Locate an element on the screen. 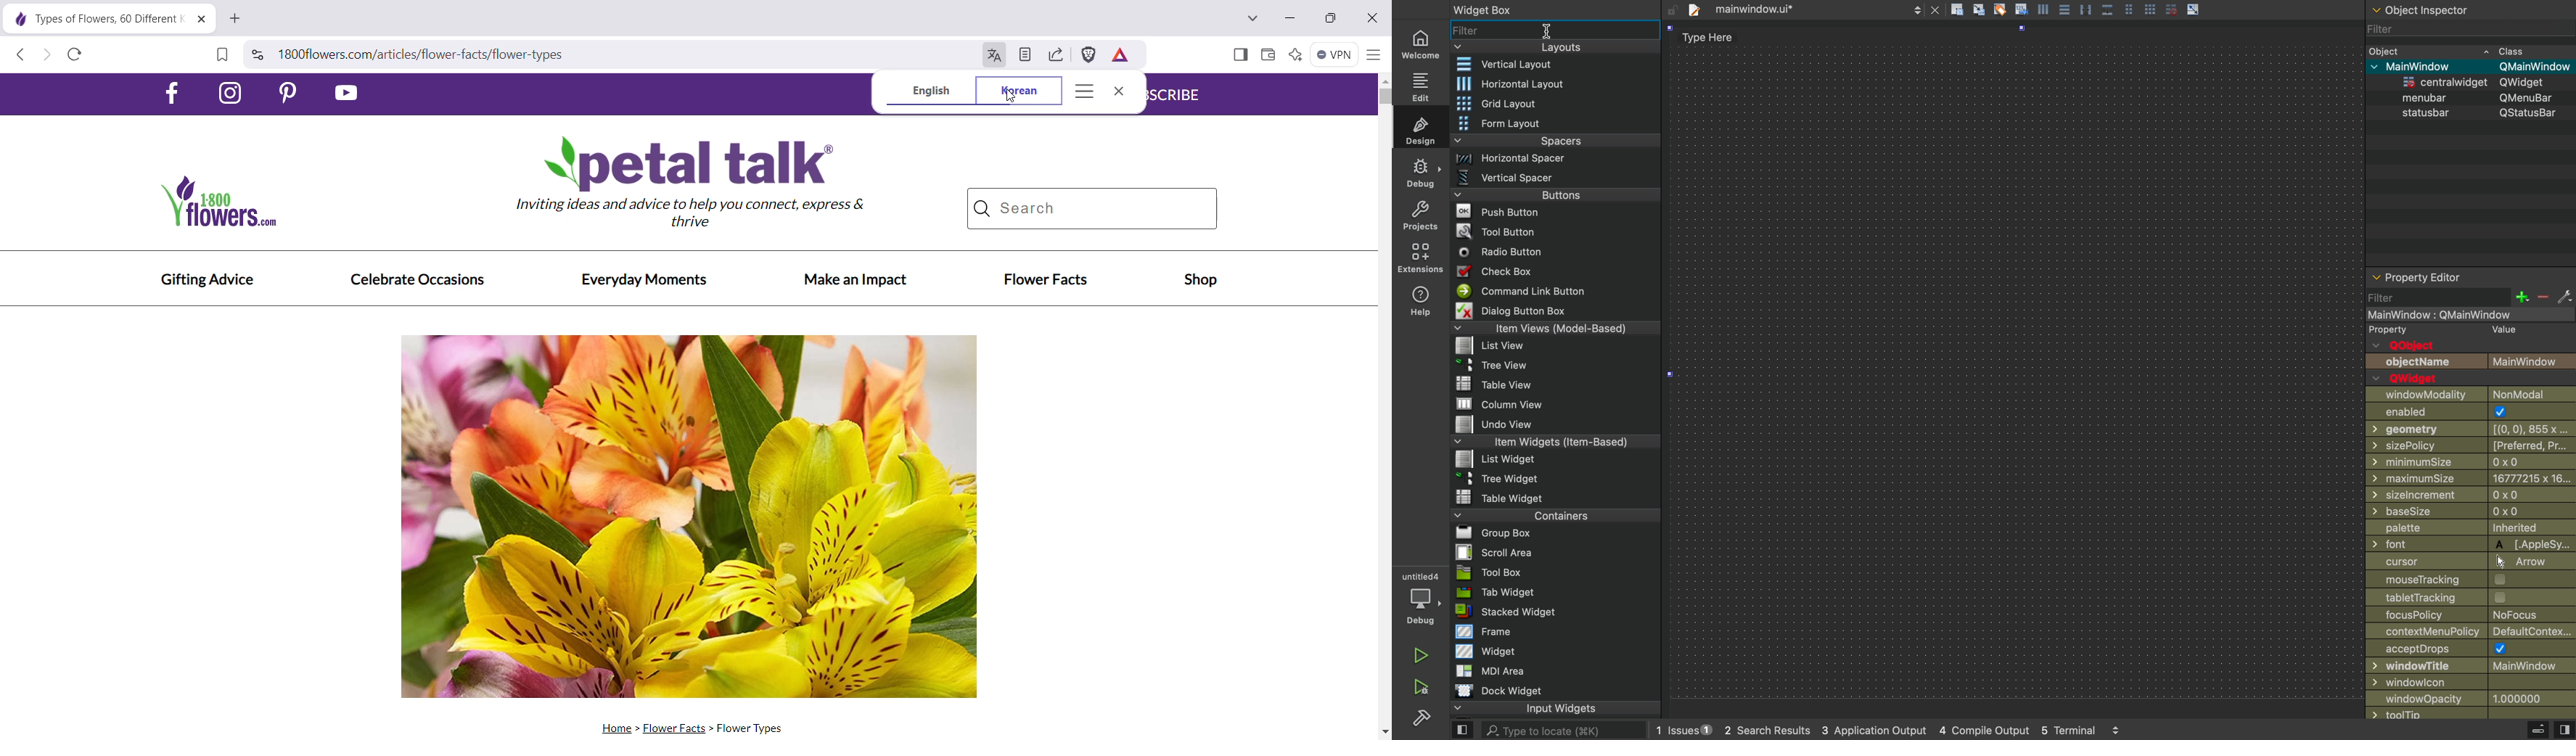 Image resolution: width=2576 pixels, height=756 pixels. item views is located at coordinates (1551, 328).